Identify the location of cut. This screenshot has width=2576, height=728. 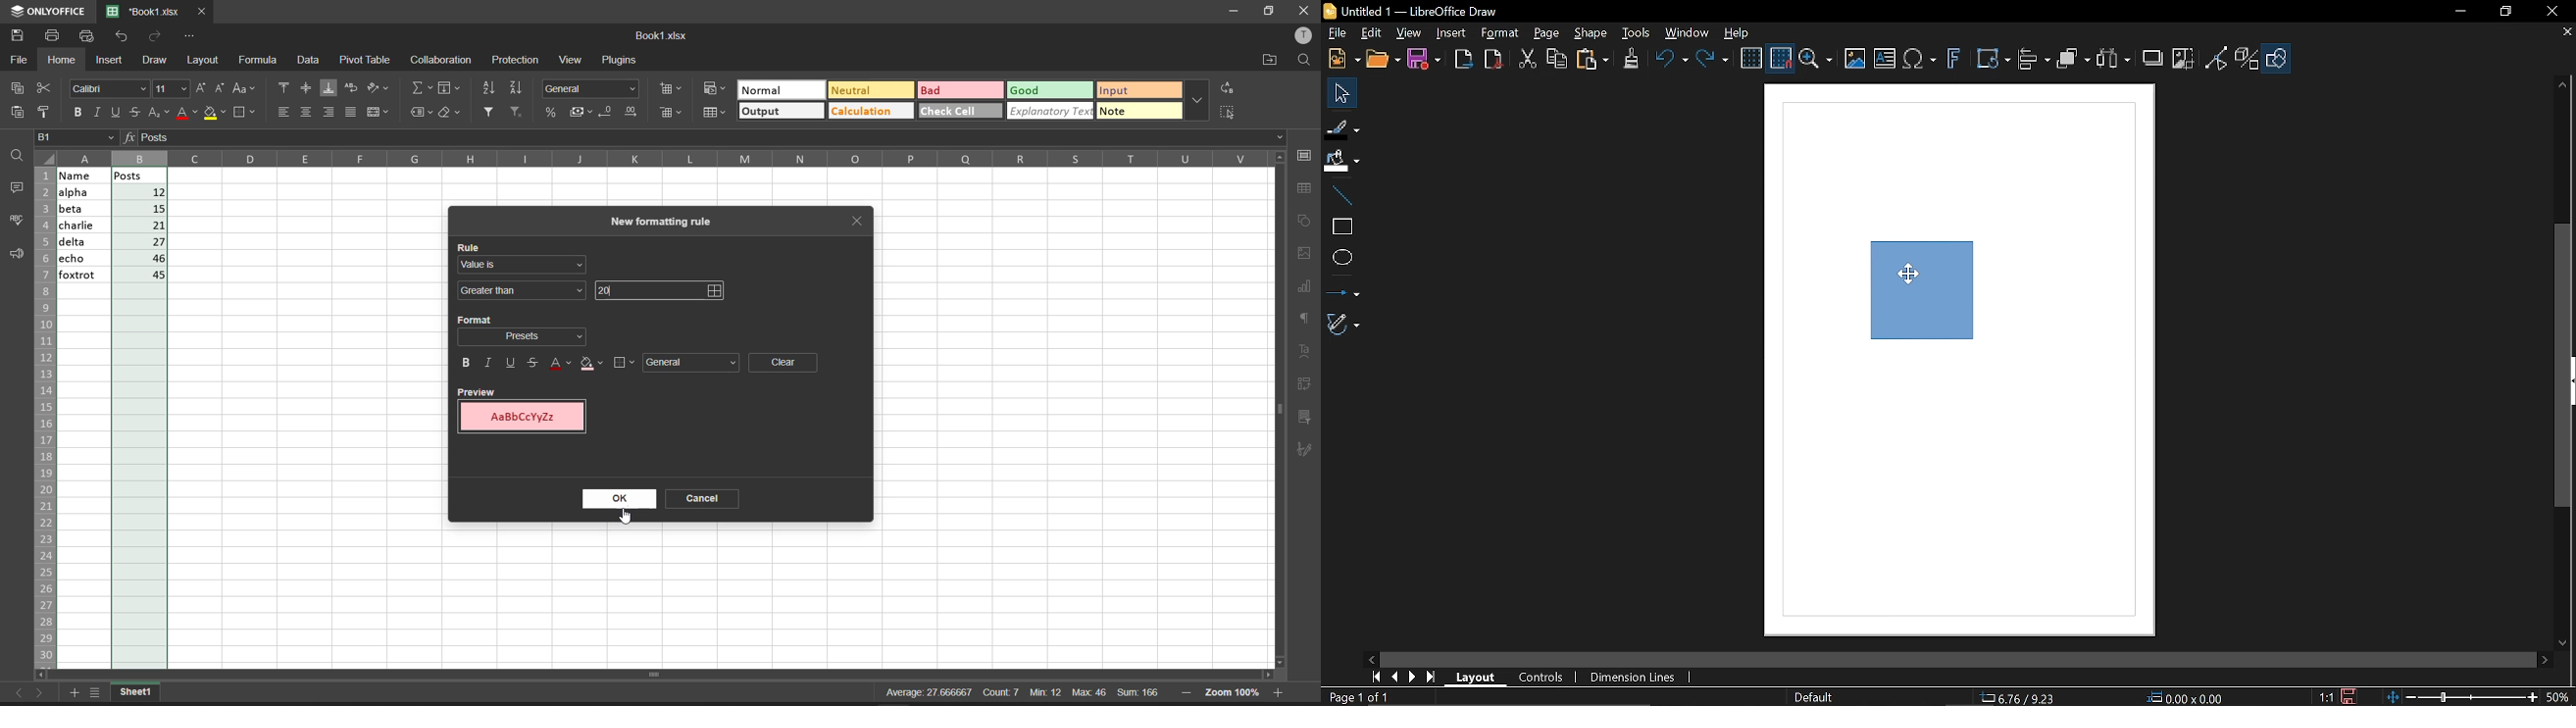
(46, 89).